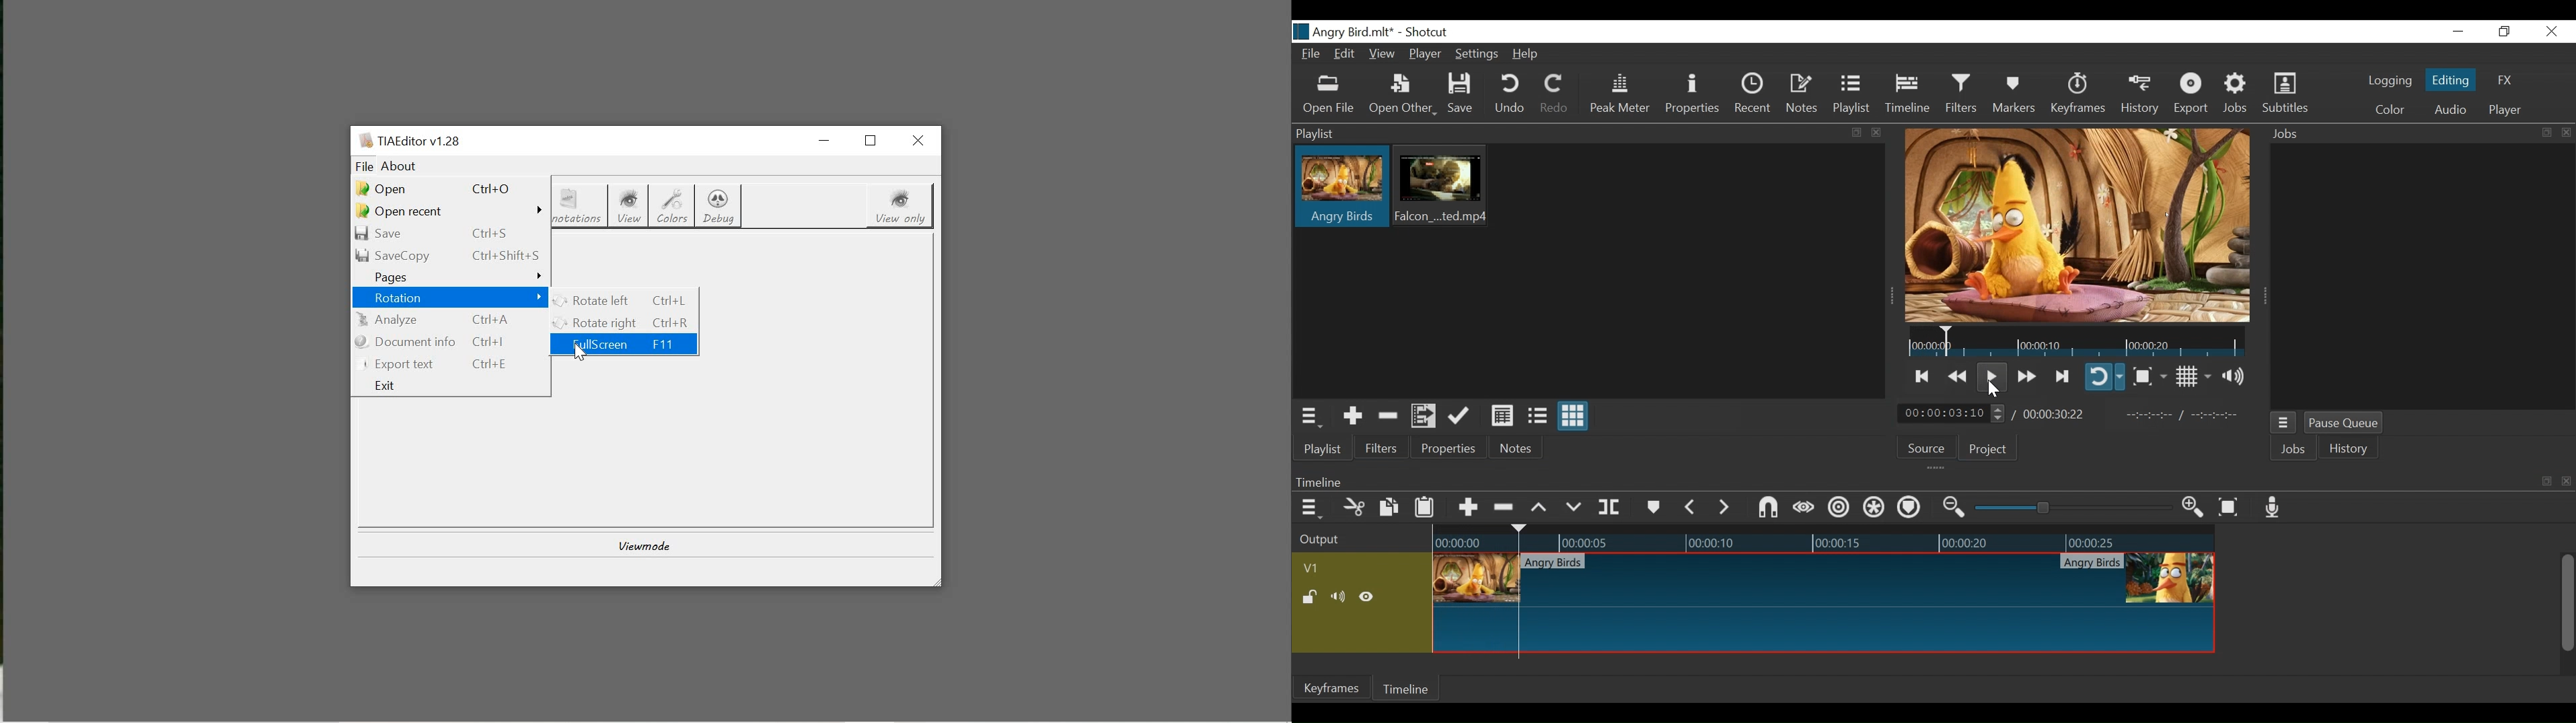 Image resolution: width=2576 pixels, height=728 pixels. Describe the element at coordinates (2236, 377) in the screenshot. I see `Show volume control` at that location.